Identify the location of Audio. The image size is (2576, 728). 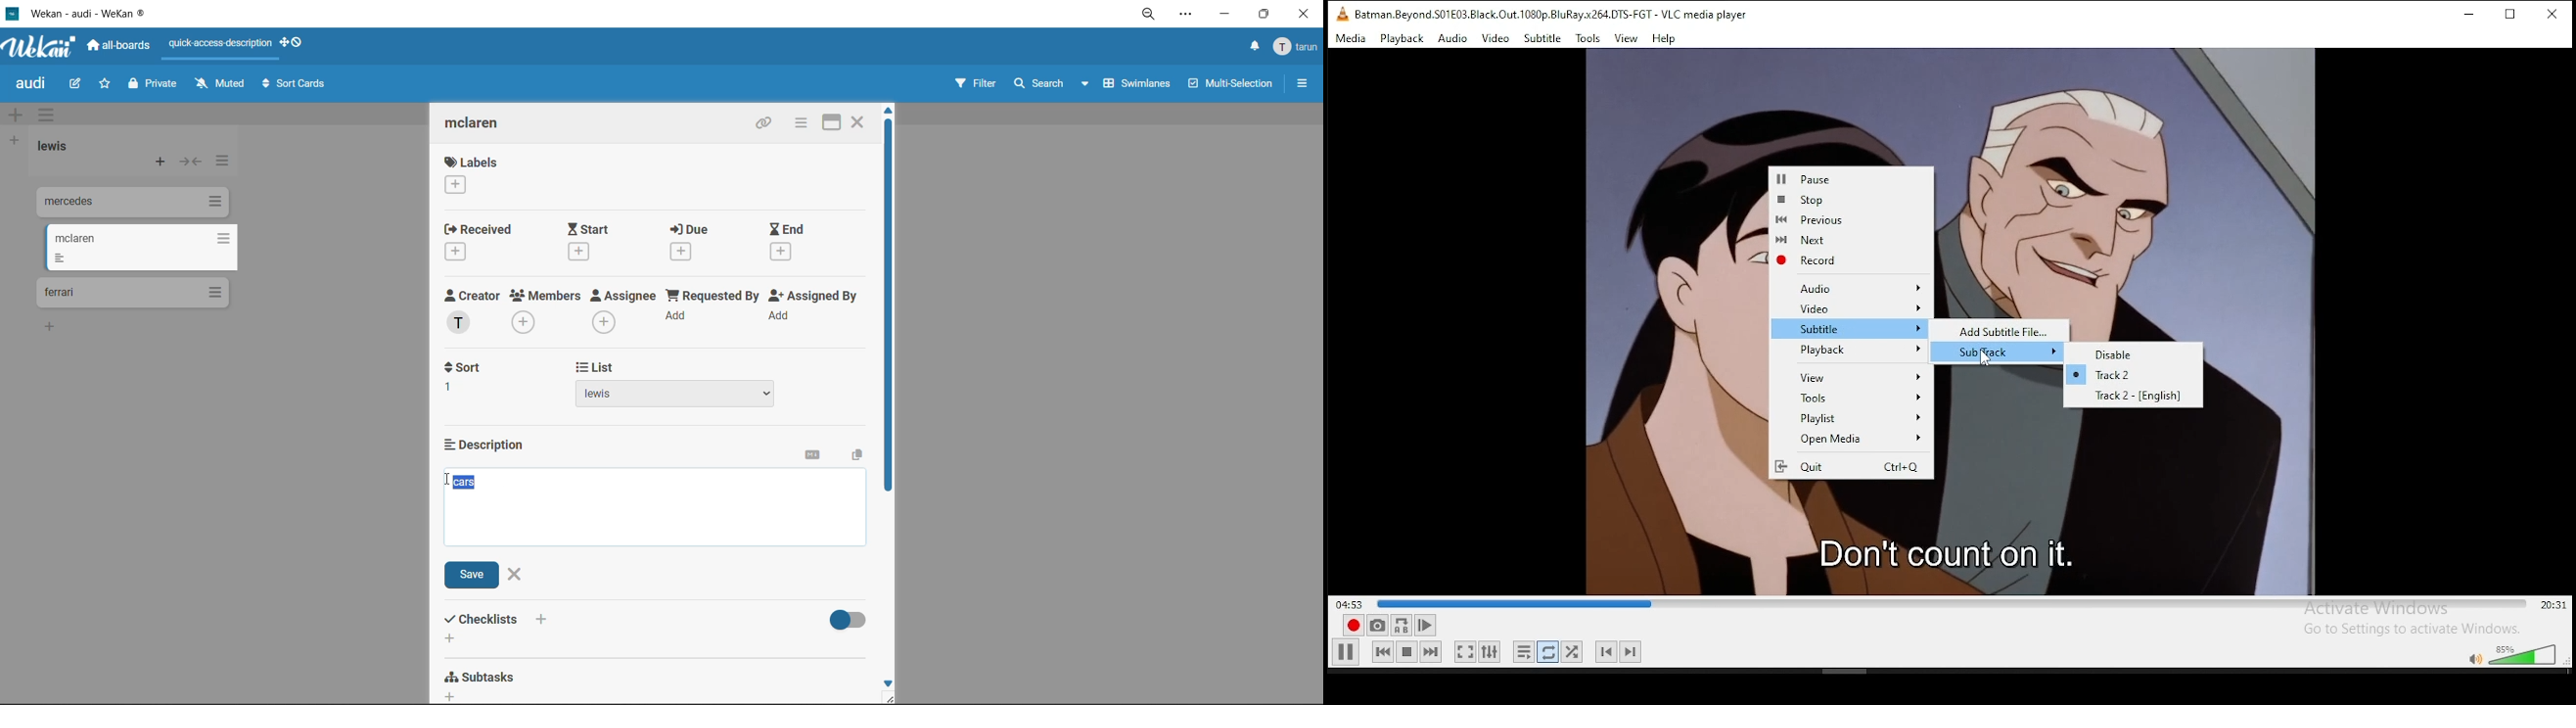
(1452, 40).